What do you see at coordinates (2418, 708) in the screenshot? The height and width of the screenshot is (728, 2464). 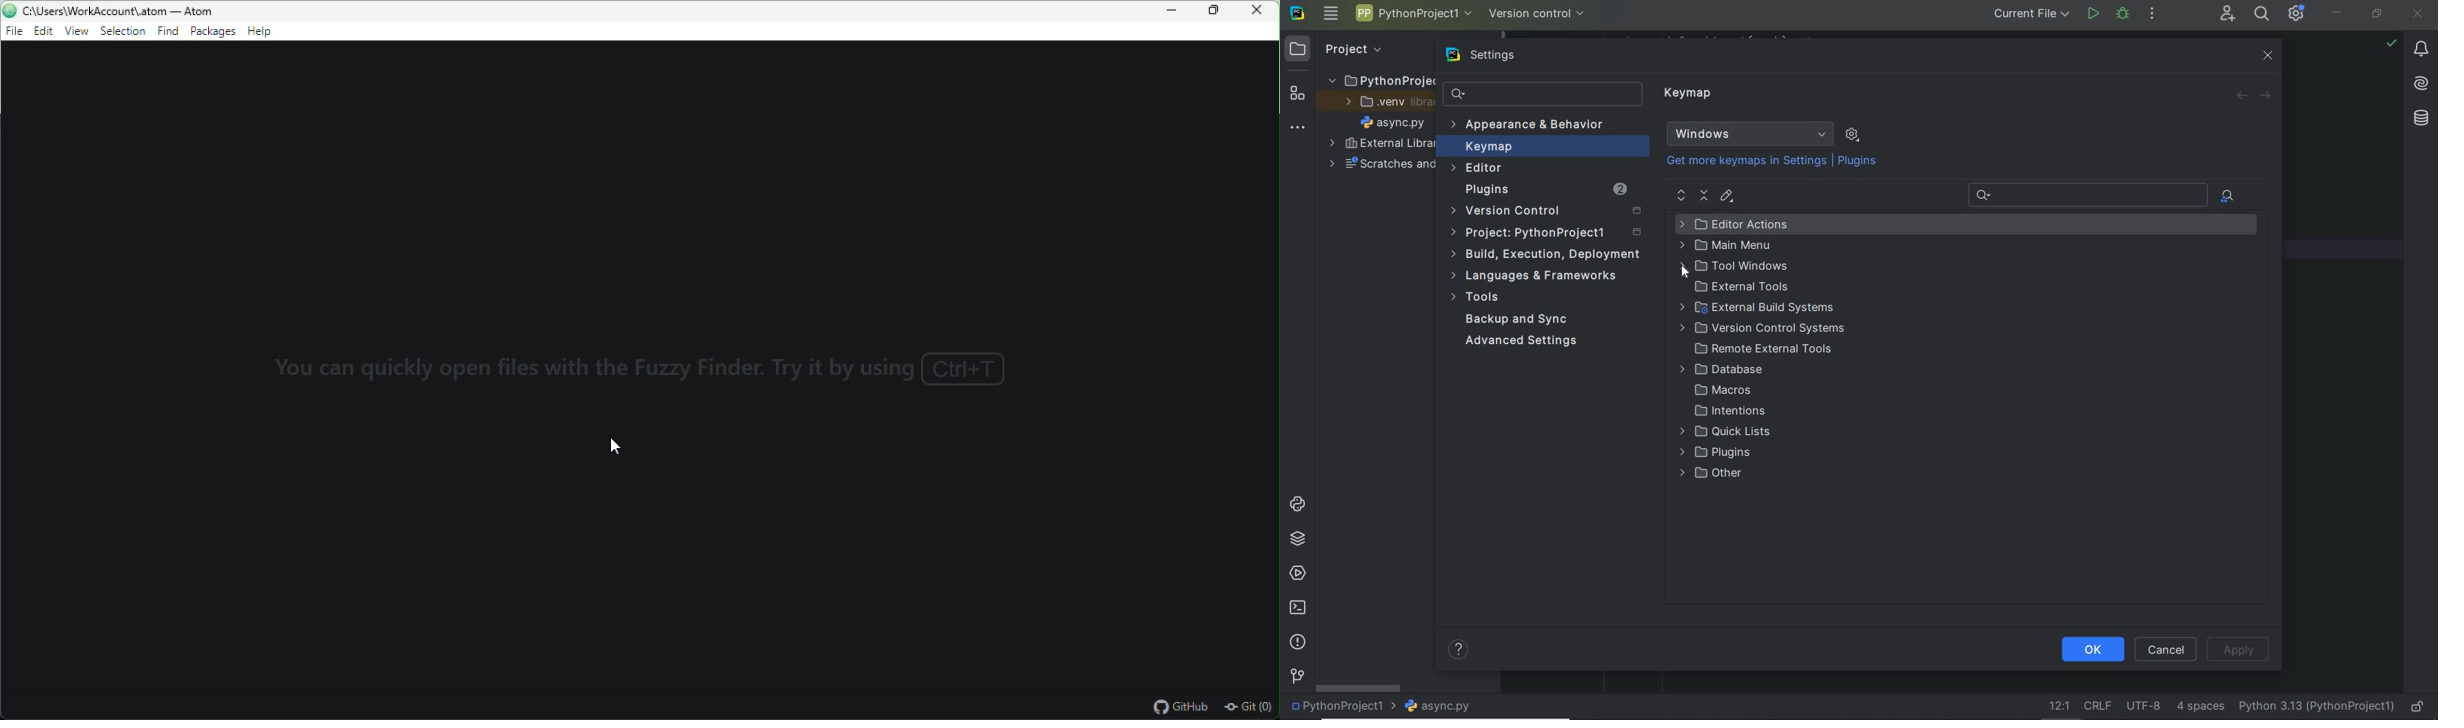 I see `make file ready only` at bounding box center [2418, 708].